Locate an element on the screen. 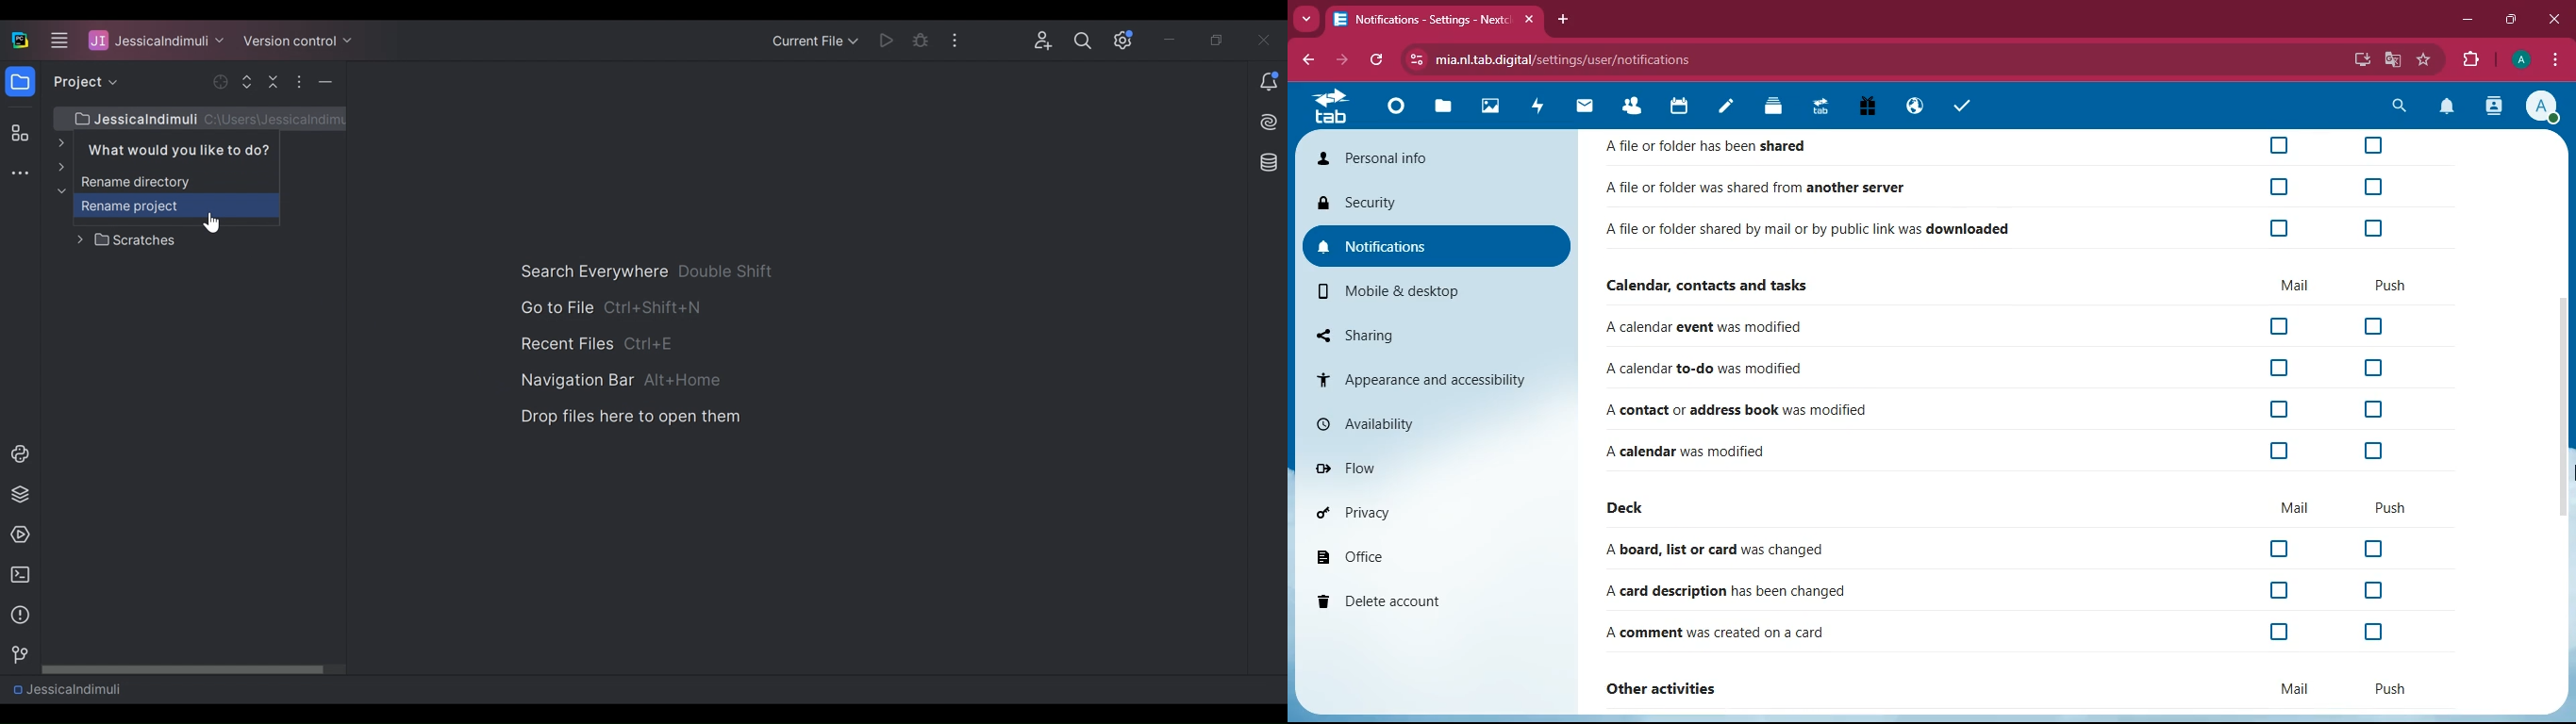  mia.nl.tab.digital/settings/user/notifications is located at coordinates (1574, 60).